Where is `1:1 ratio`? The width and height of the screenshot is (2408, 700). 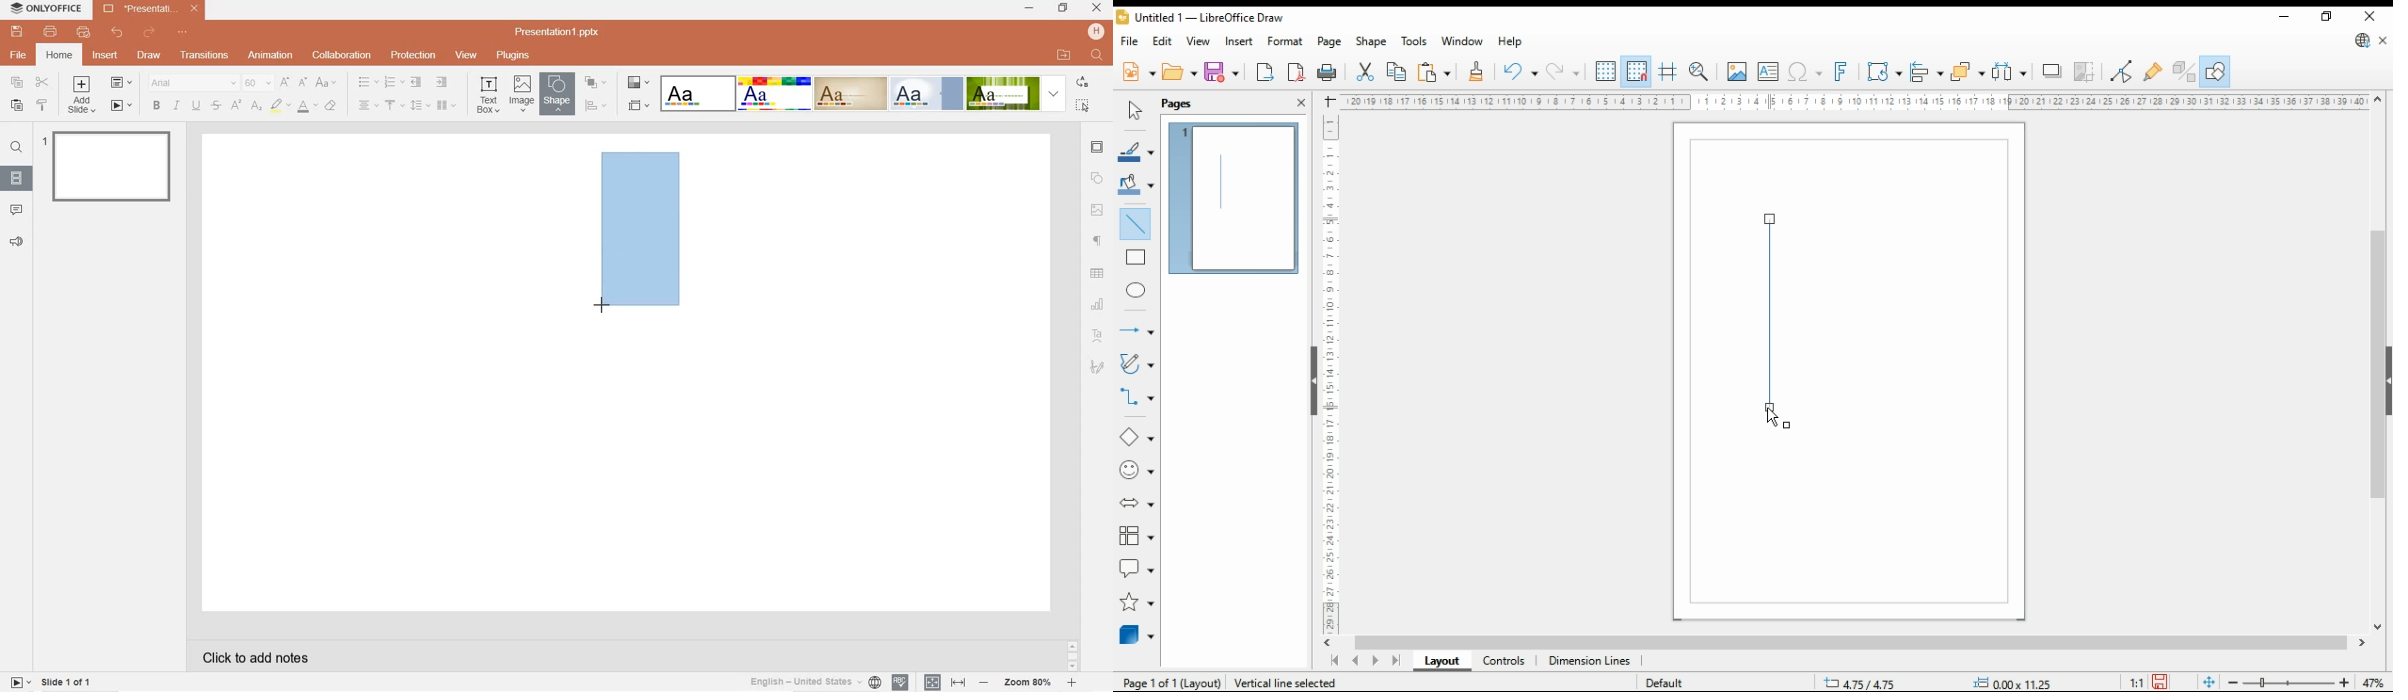
1:1 ratio is located at coordinates (2149, 680).